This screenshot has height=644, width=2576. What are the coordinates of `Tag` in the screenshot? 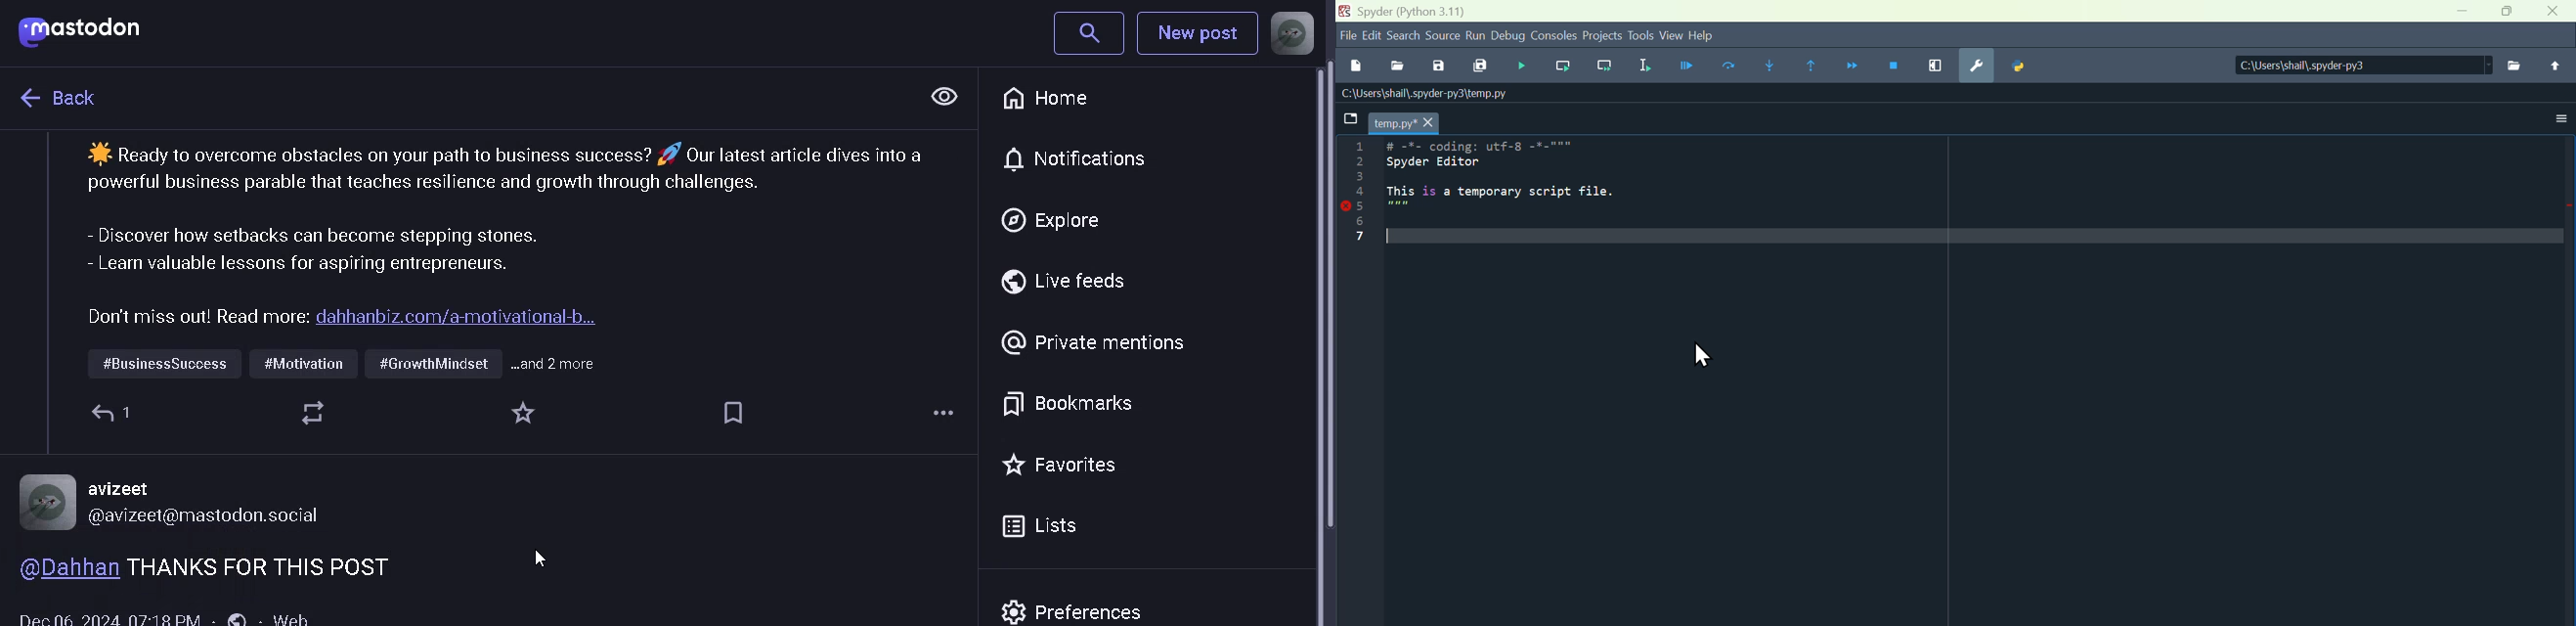 It's located at (730, 414).